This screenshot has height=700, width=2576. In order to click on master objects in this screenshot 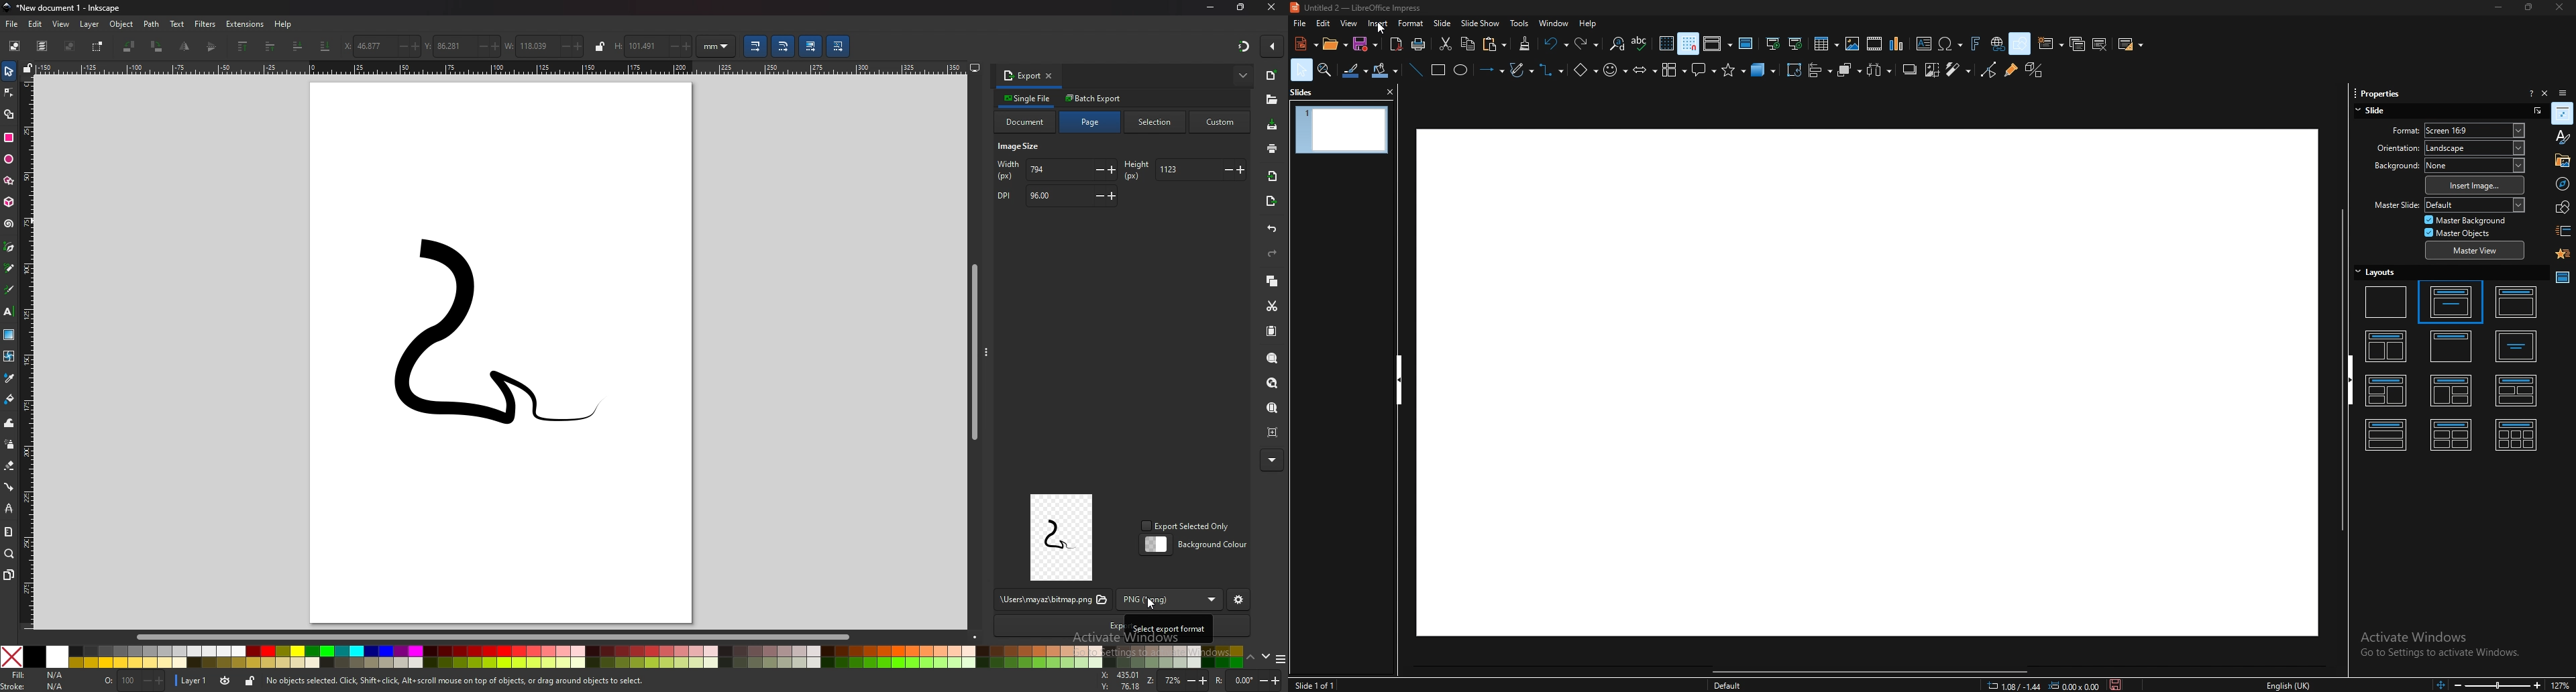, I will do `click(2461, 233)`.